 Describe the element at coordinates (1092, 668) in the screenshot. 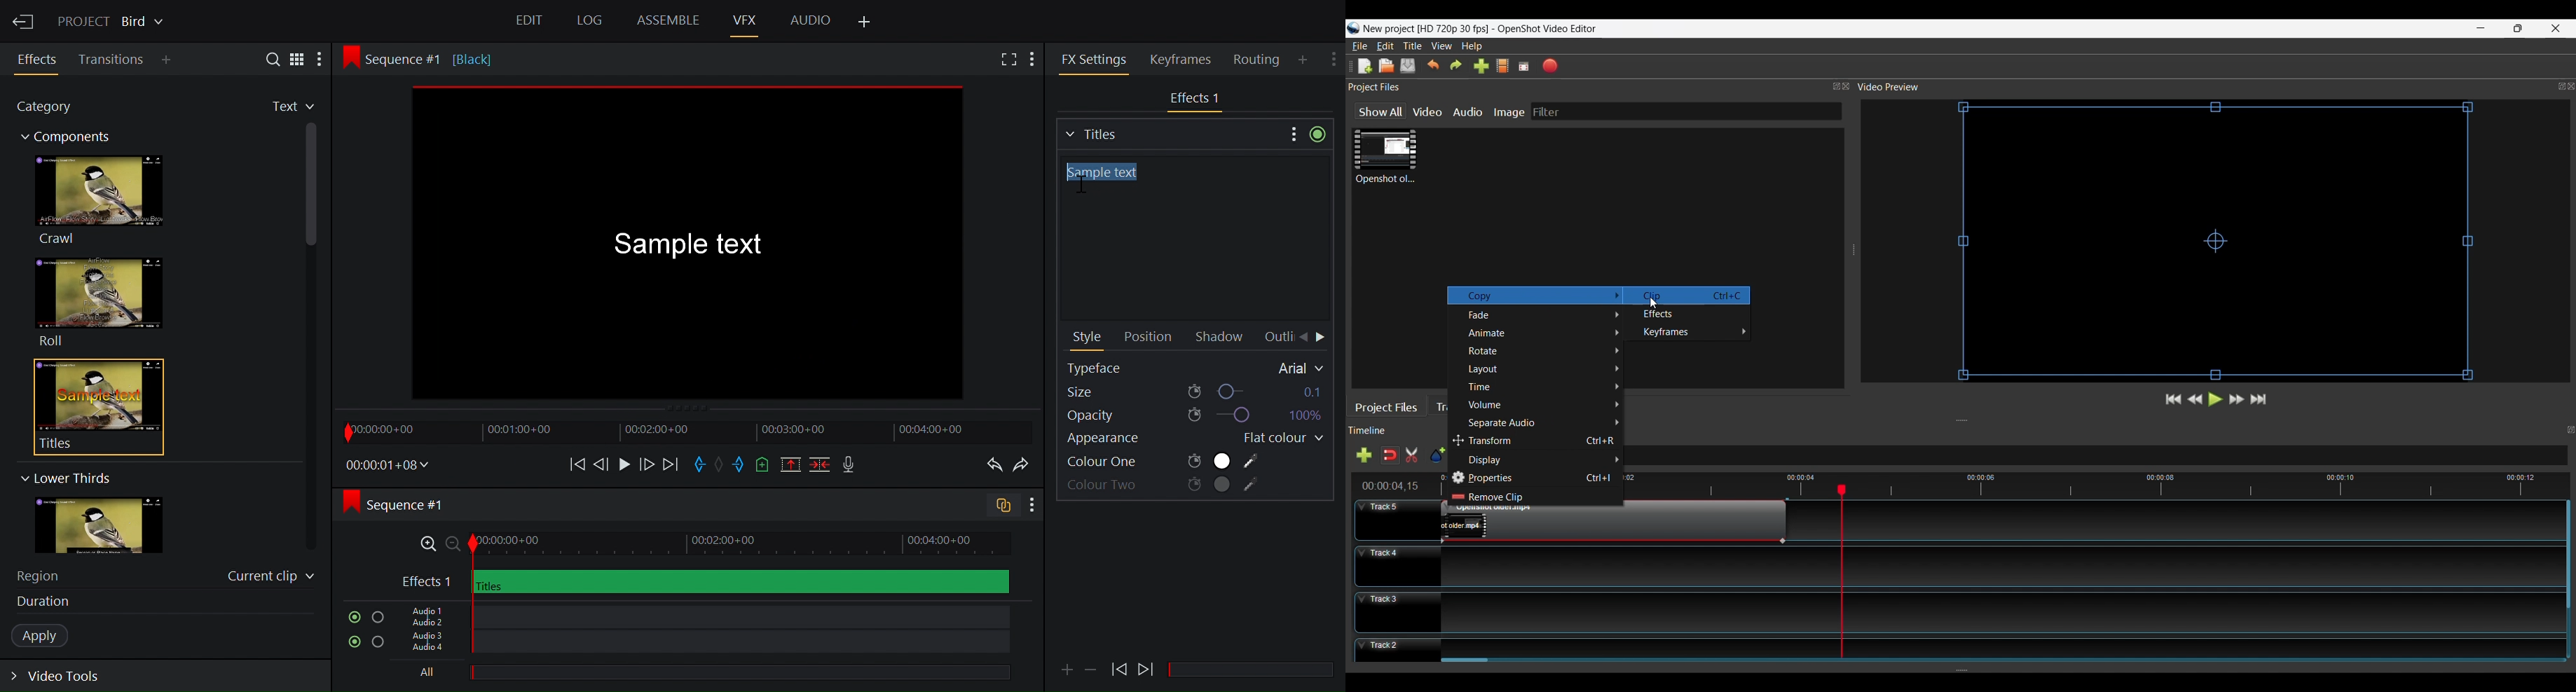

I see `Minimize` at that location.